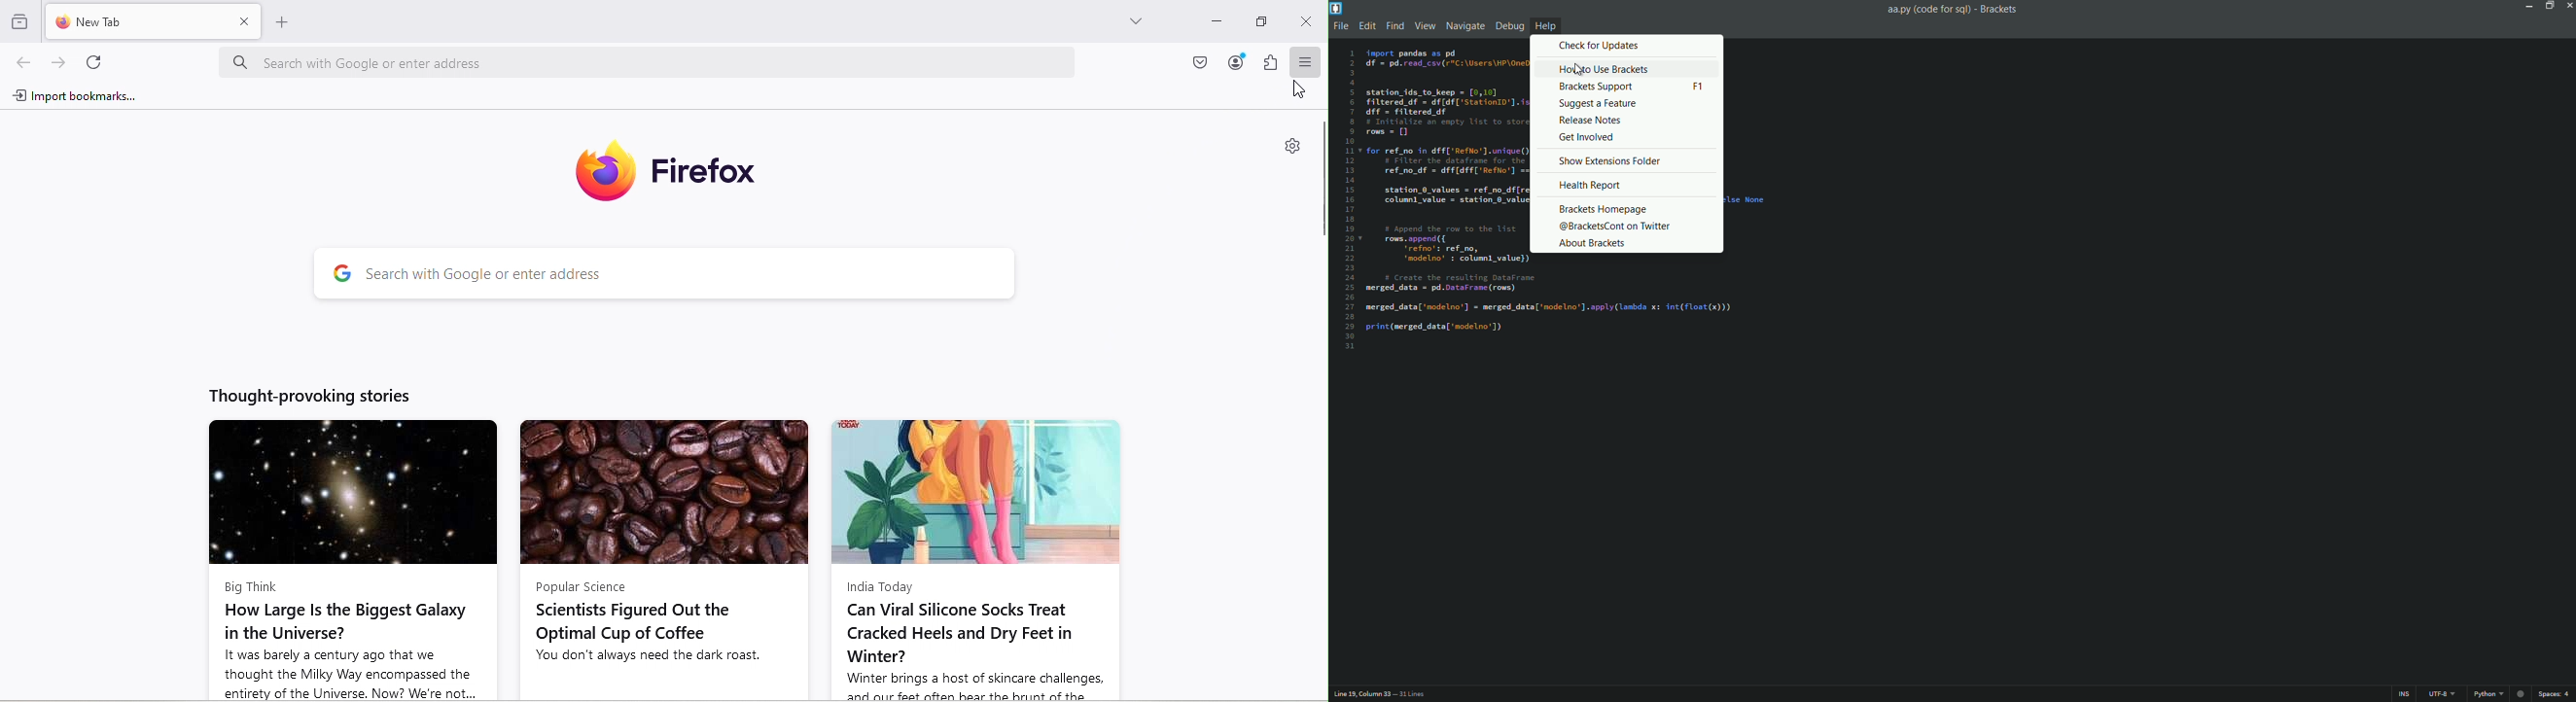 This screenshot has width=2576, height=728. What do you see at coordinates (1605, 68) in the screenshot?
I see `how to use brackets` at bounding box center [1605, 68].